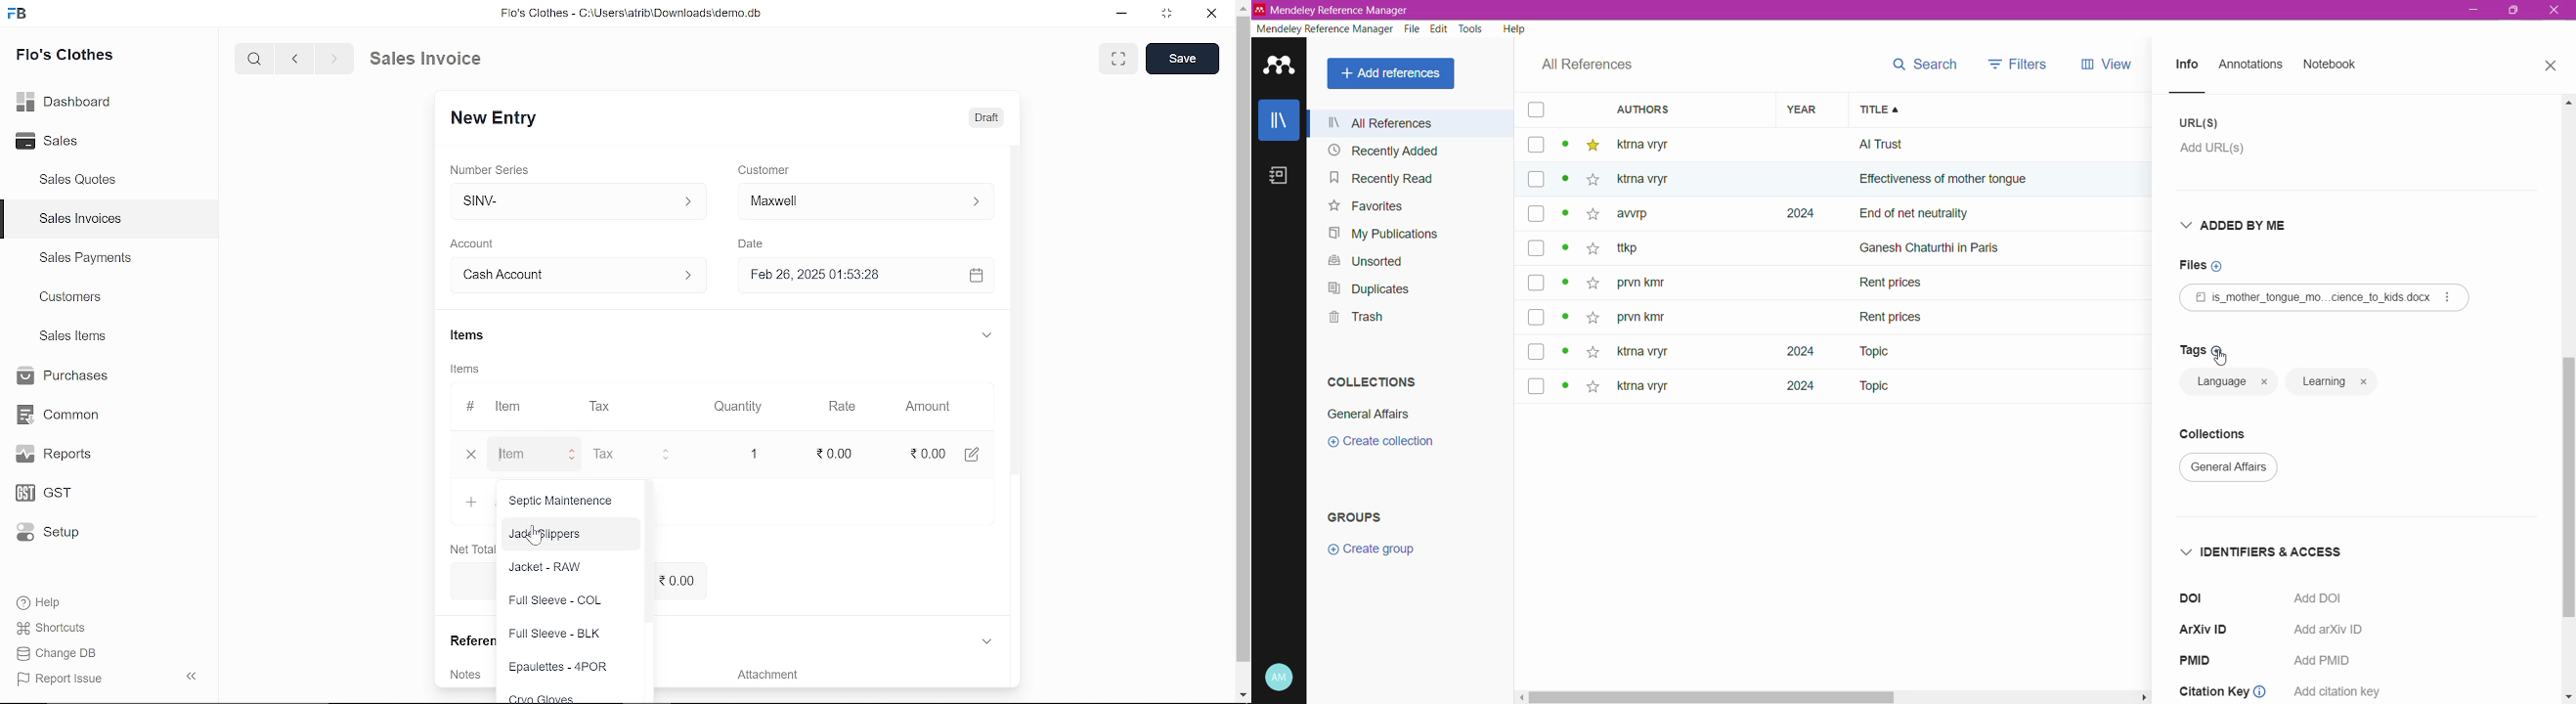  What do you see at coordinates (569, 534) in the screenshot?
I see `Jade slippers` at bounding box center [569, 534].